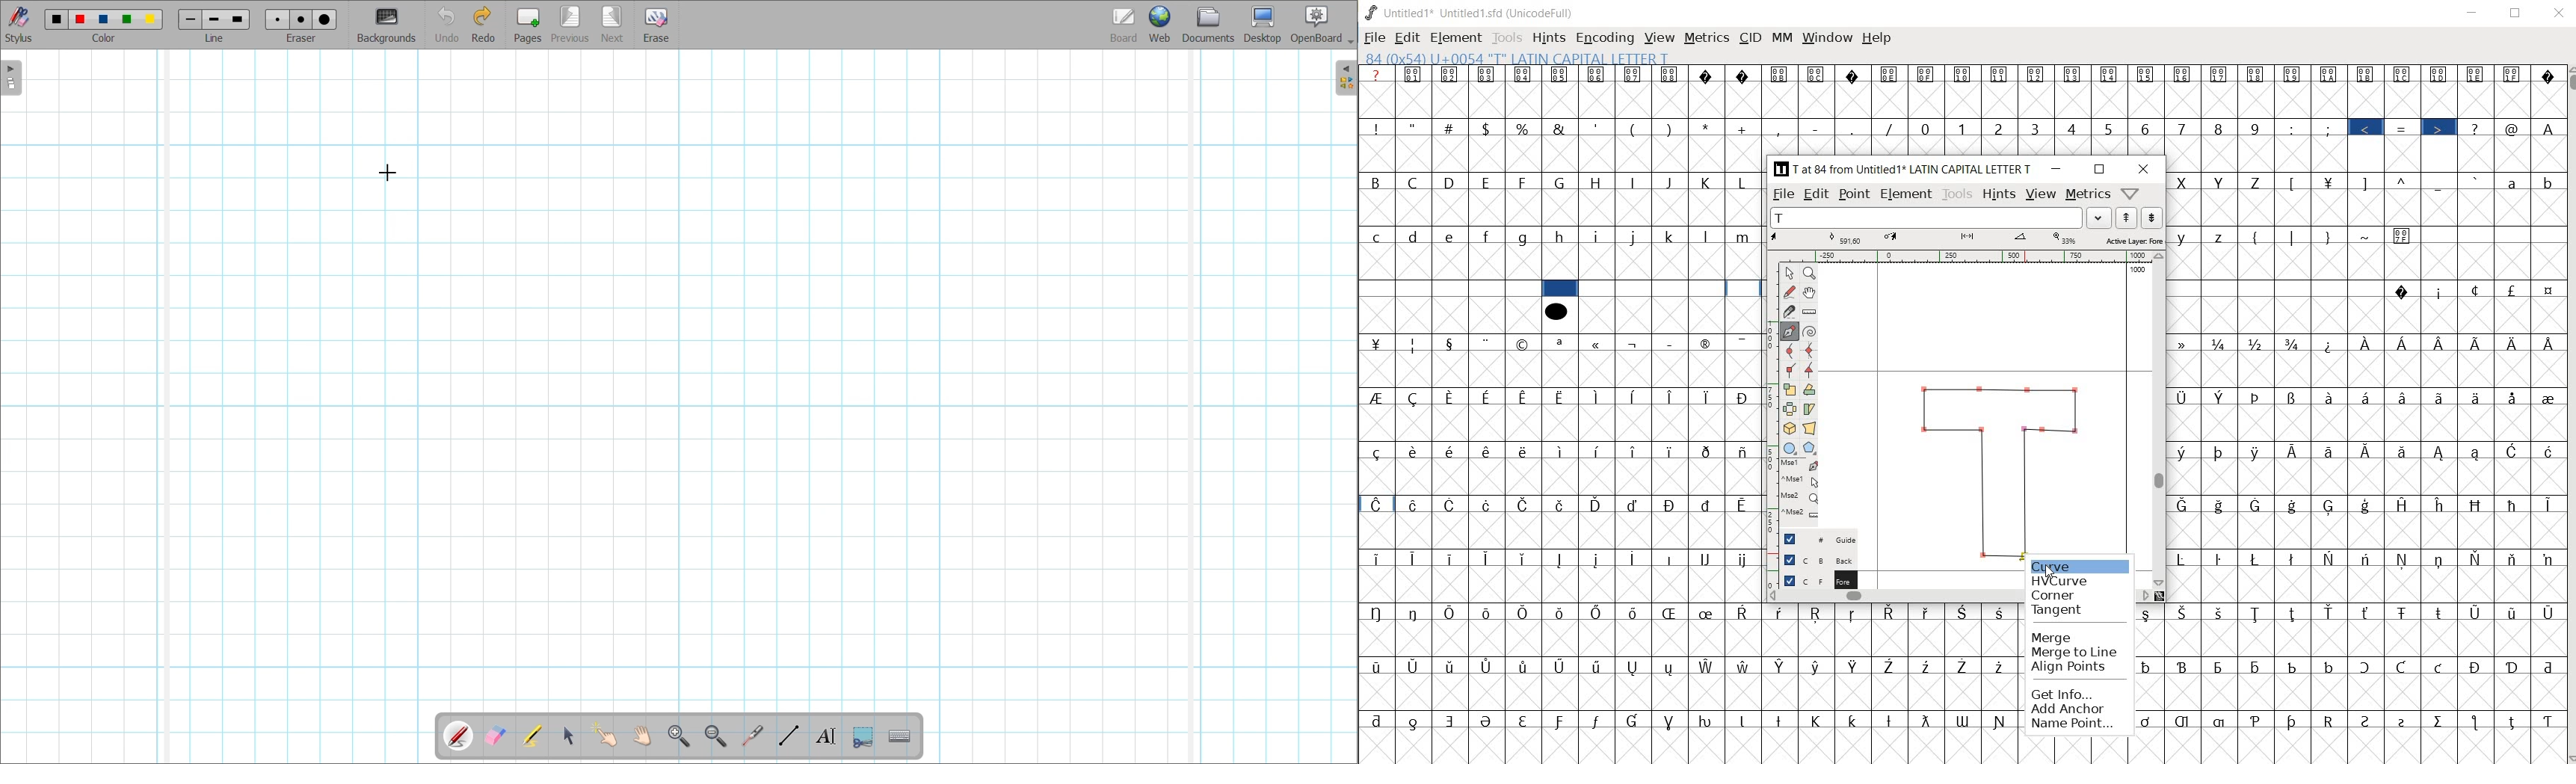  Describe the element at coordinates (1708, 505) in the screenshot. I see `Symbol` at that location.